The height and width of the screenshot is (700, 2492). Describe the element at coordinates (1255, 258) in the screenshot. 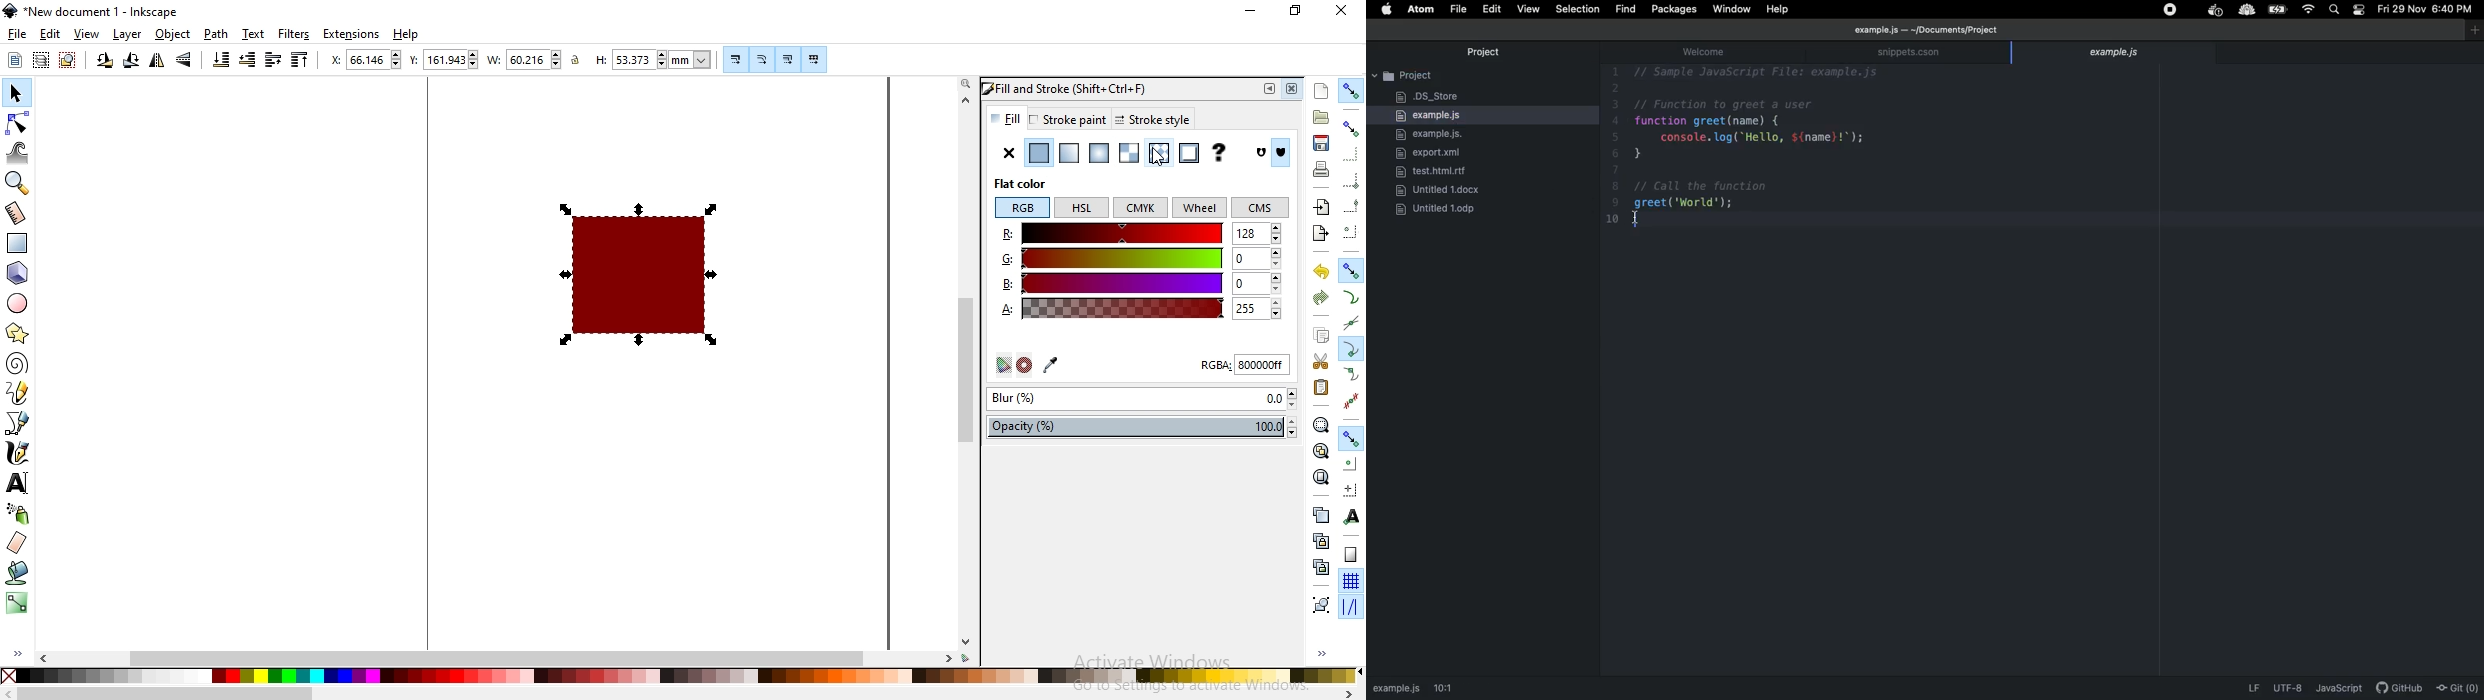

I see `0` at that location.